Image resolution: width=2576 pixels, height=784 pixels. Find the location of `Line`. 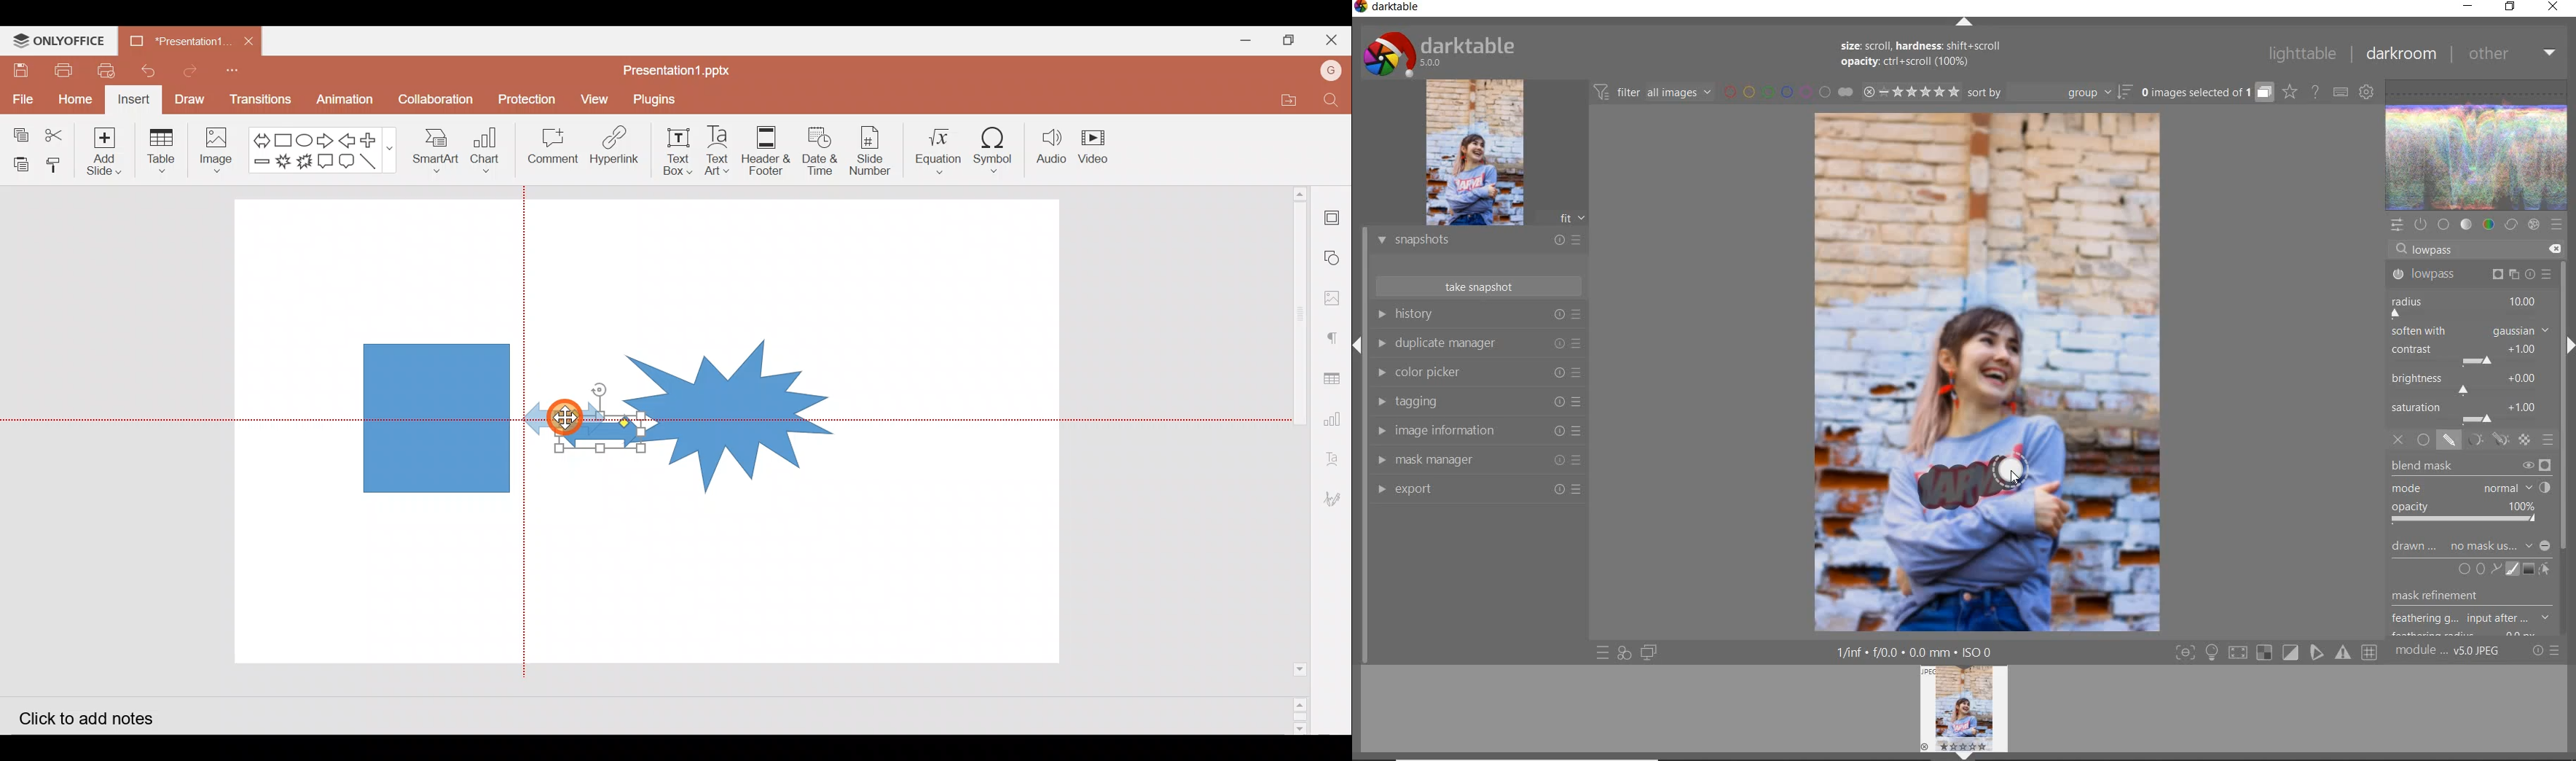

Line is located at coordinates (373, 160).